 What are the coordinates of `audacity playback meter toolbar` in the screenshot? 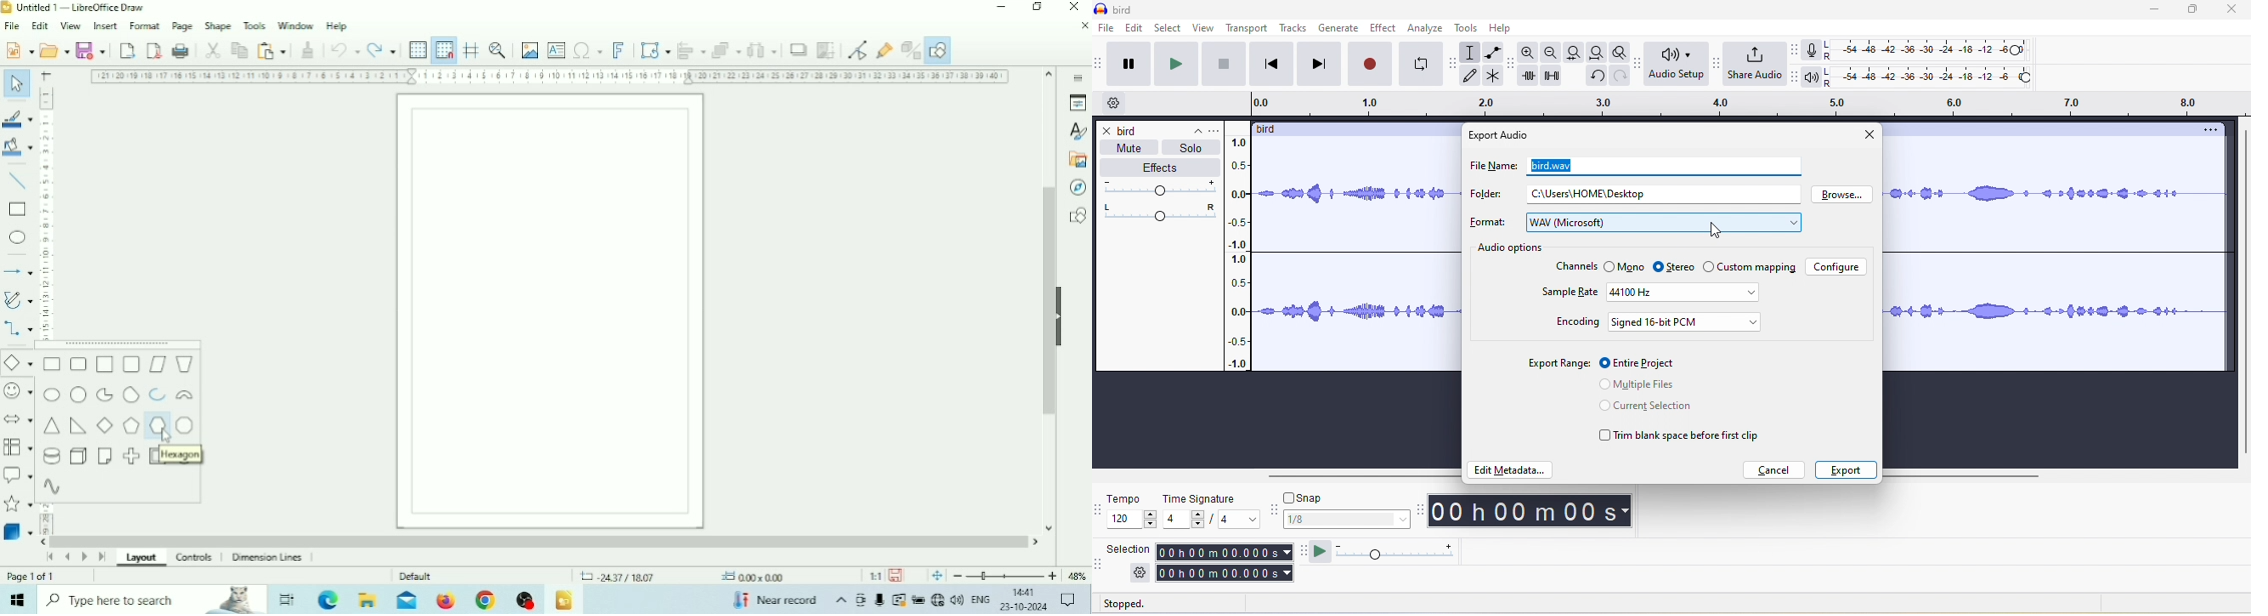 It's located at (1794, 77).